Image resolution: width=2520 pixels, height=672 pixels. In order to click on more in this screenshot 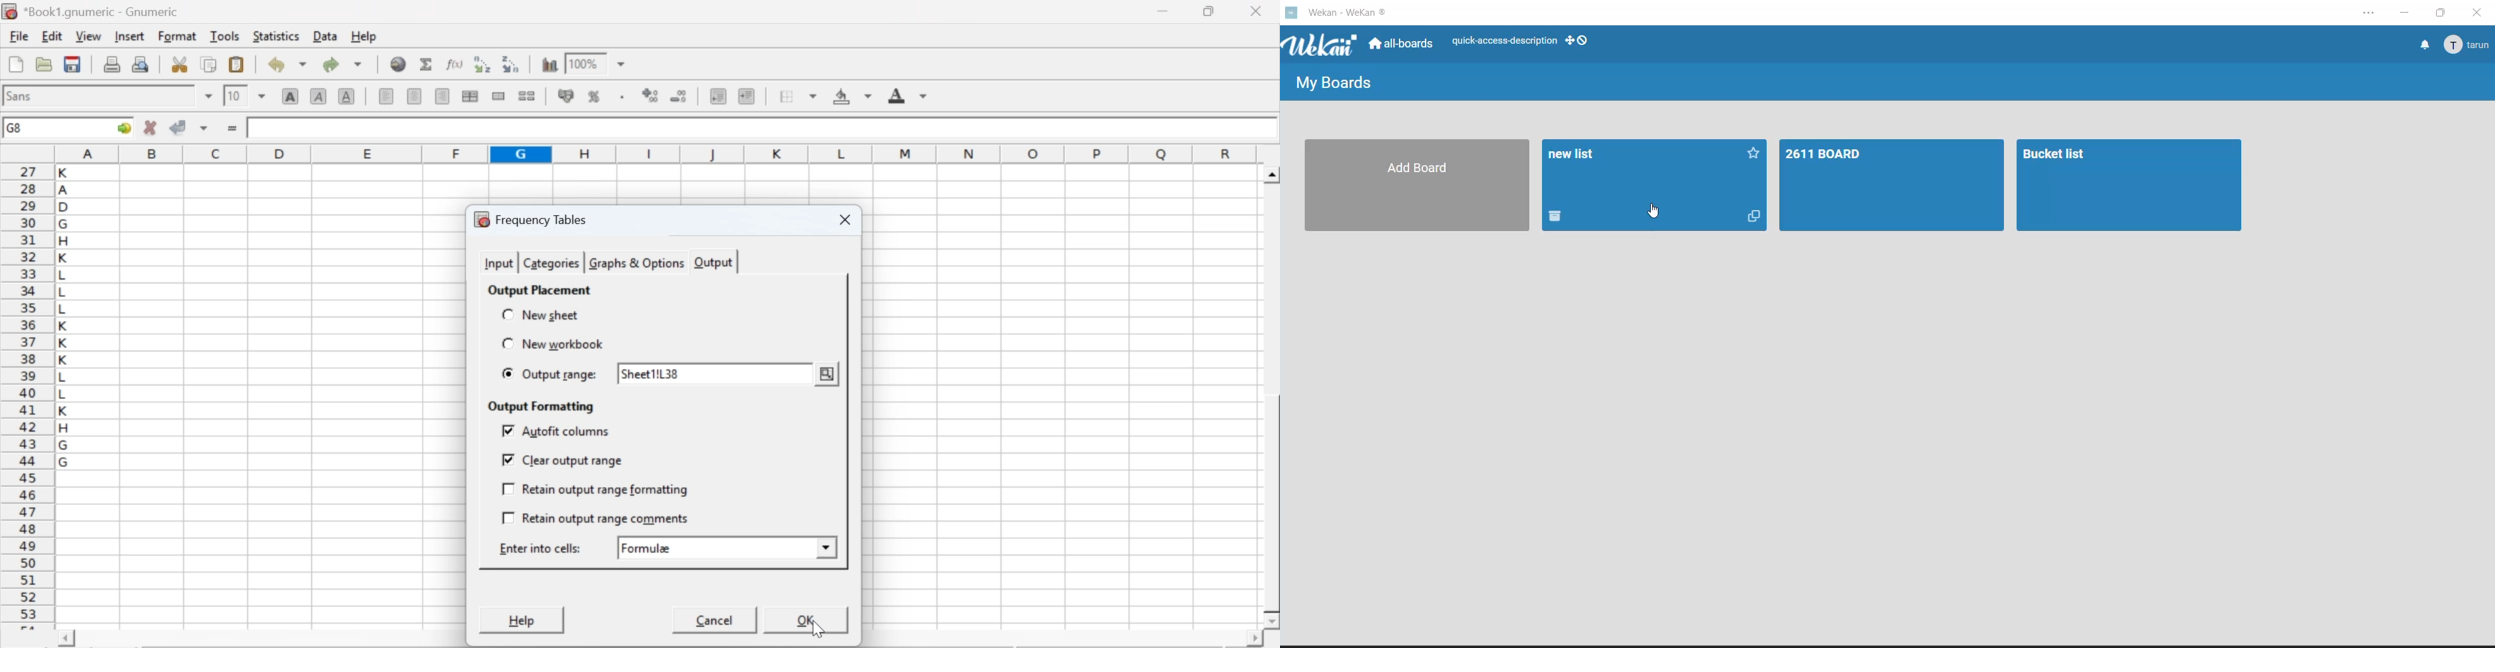, I will do `click(828, 373)`.